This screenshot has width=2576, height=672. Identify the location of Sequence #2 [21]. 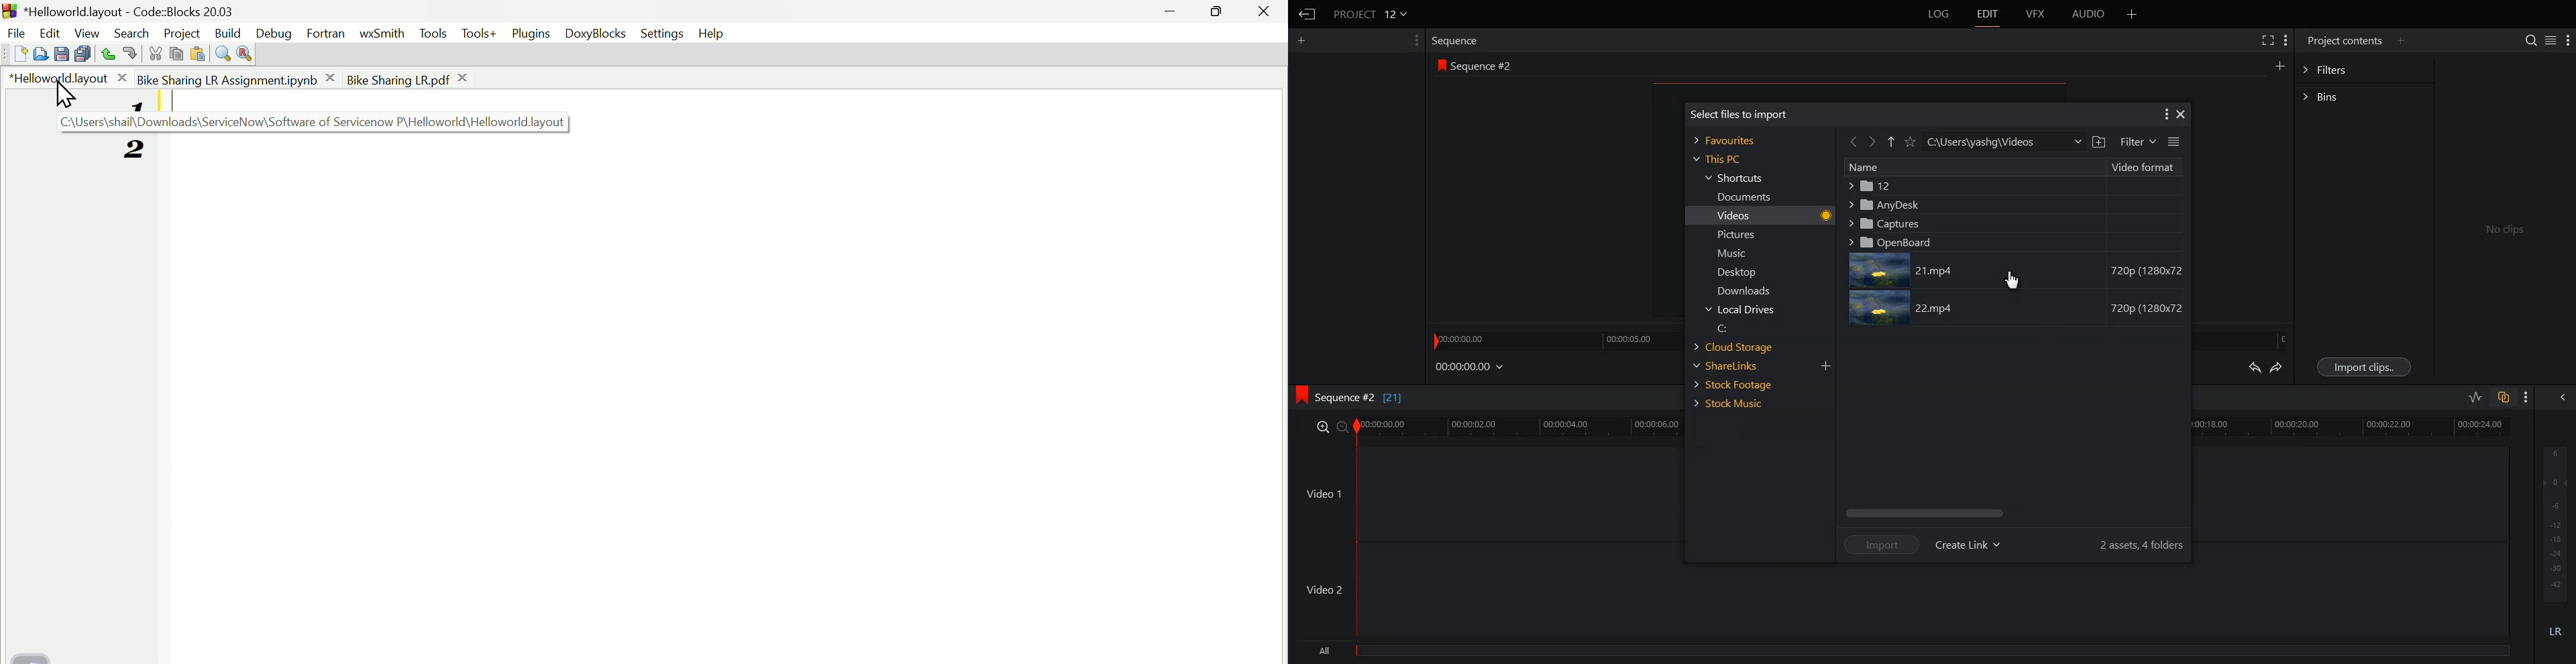
(1364, 399).